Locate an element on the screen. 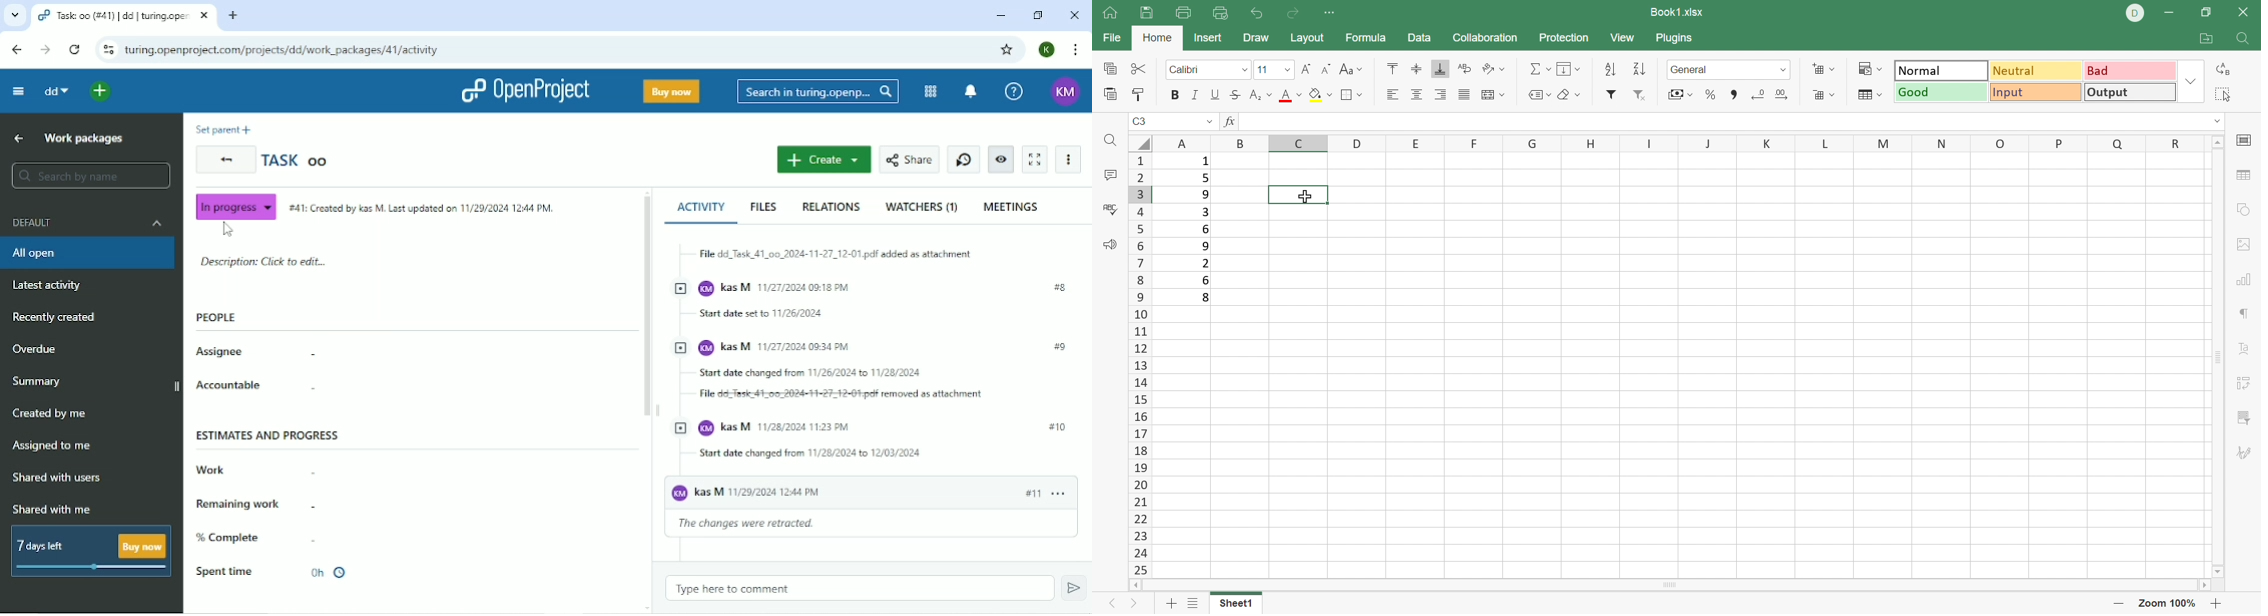 This screenshot has height=616, width=2268. Close is located at coordinates (1074, 15).